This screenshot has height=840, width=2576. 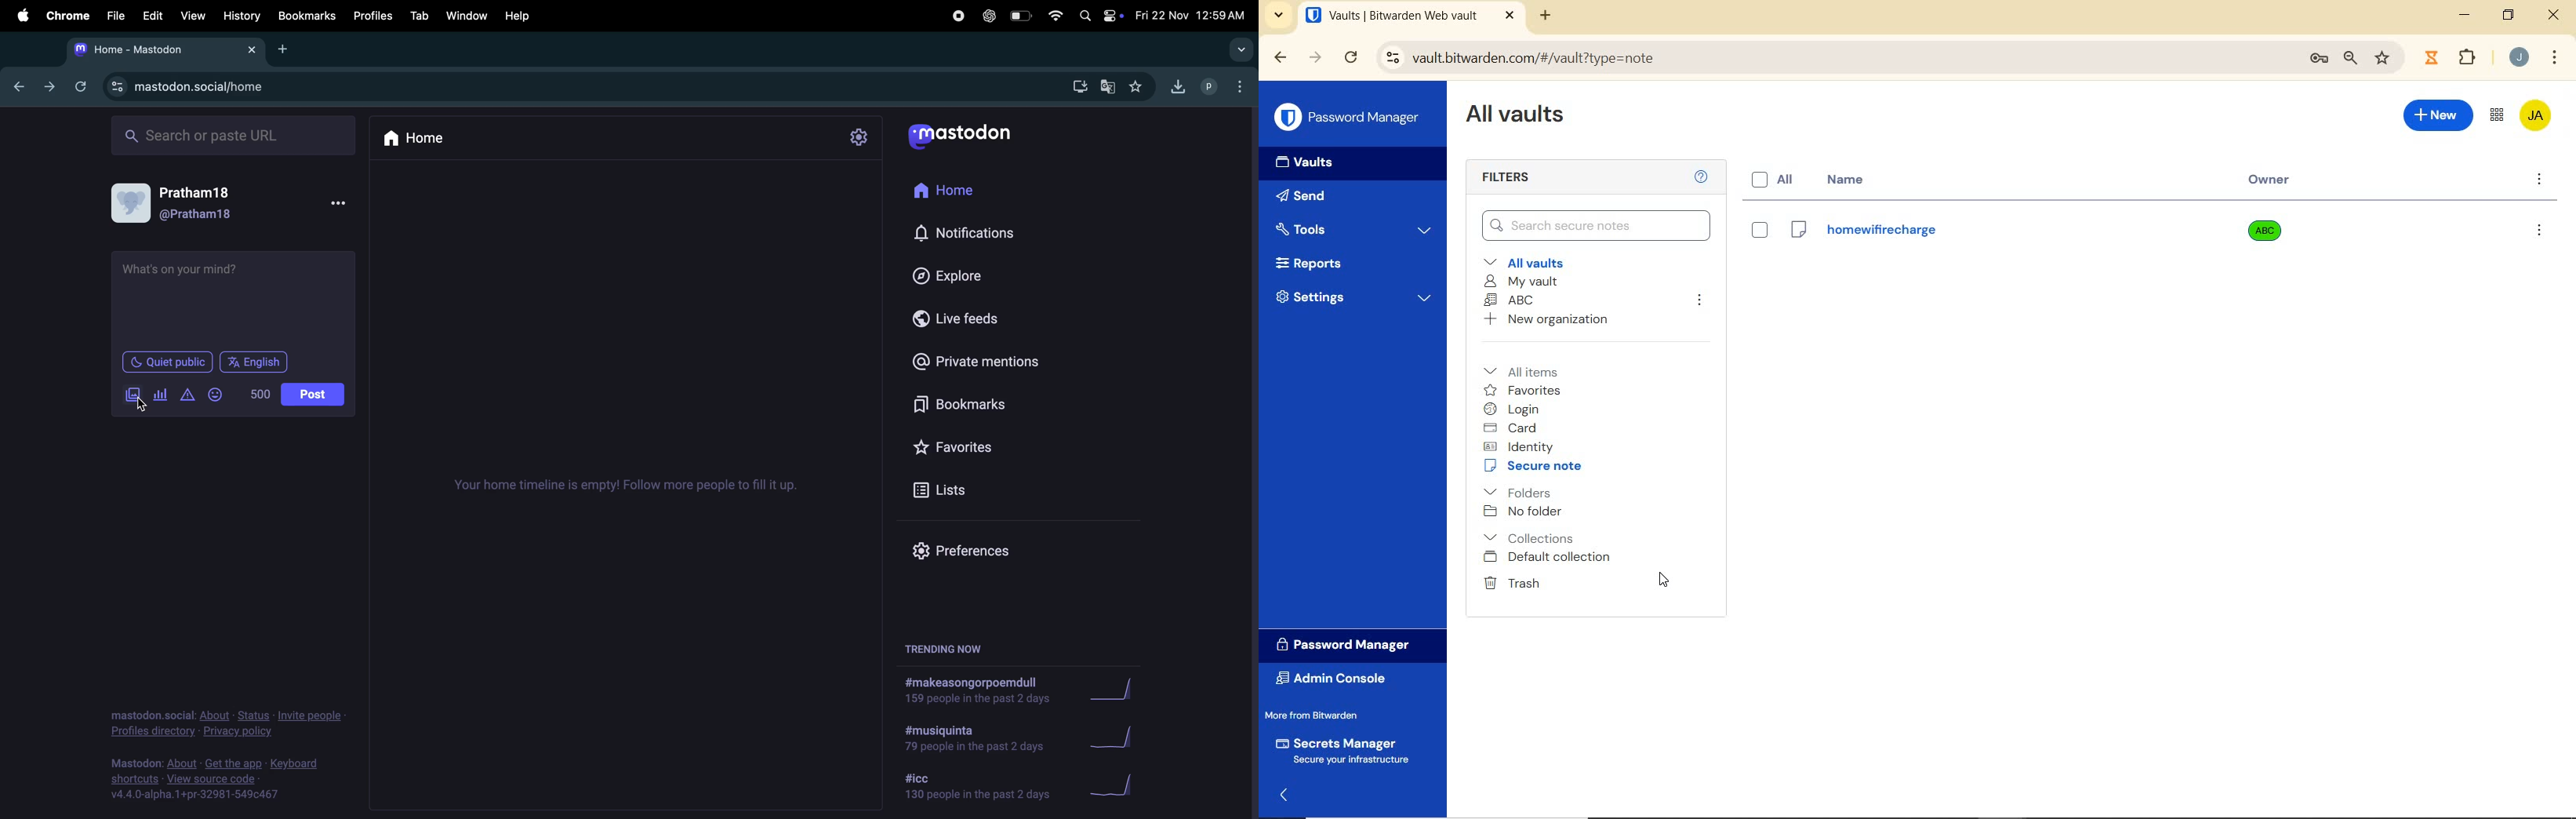 What do you see at coordinates (1306, 195) in the screenshot?
I see `Send` at bounding box center [1306, 195].